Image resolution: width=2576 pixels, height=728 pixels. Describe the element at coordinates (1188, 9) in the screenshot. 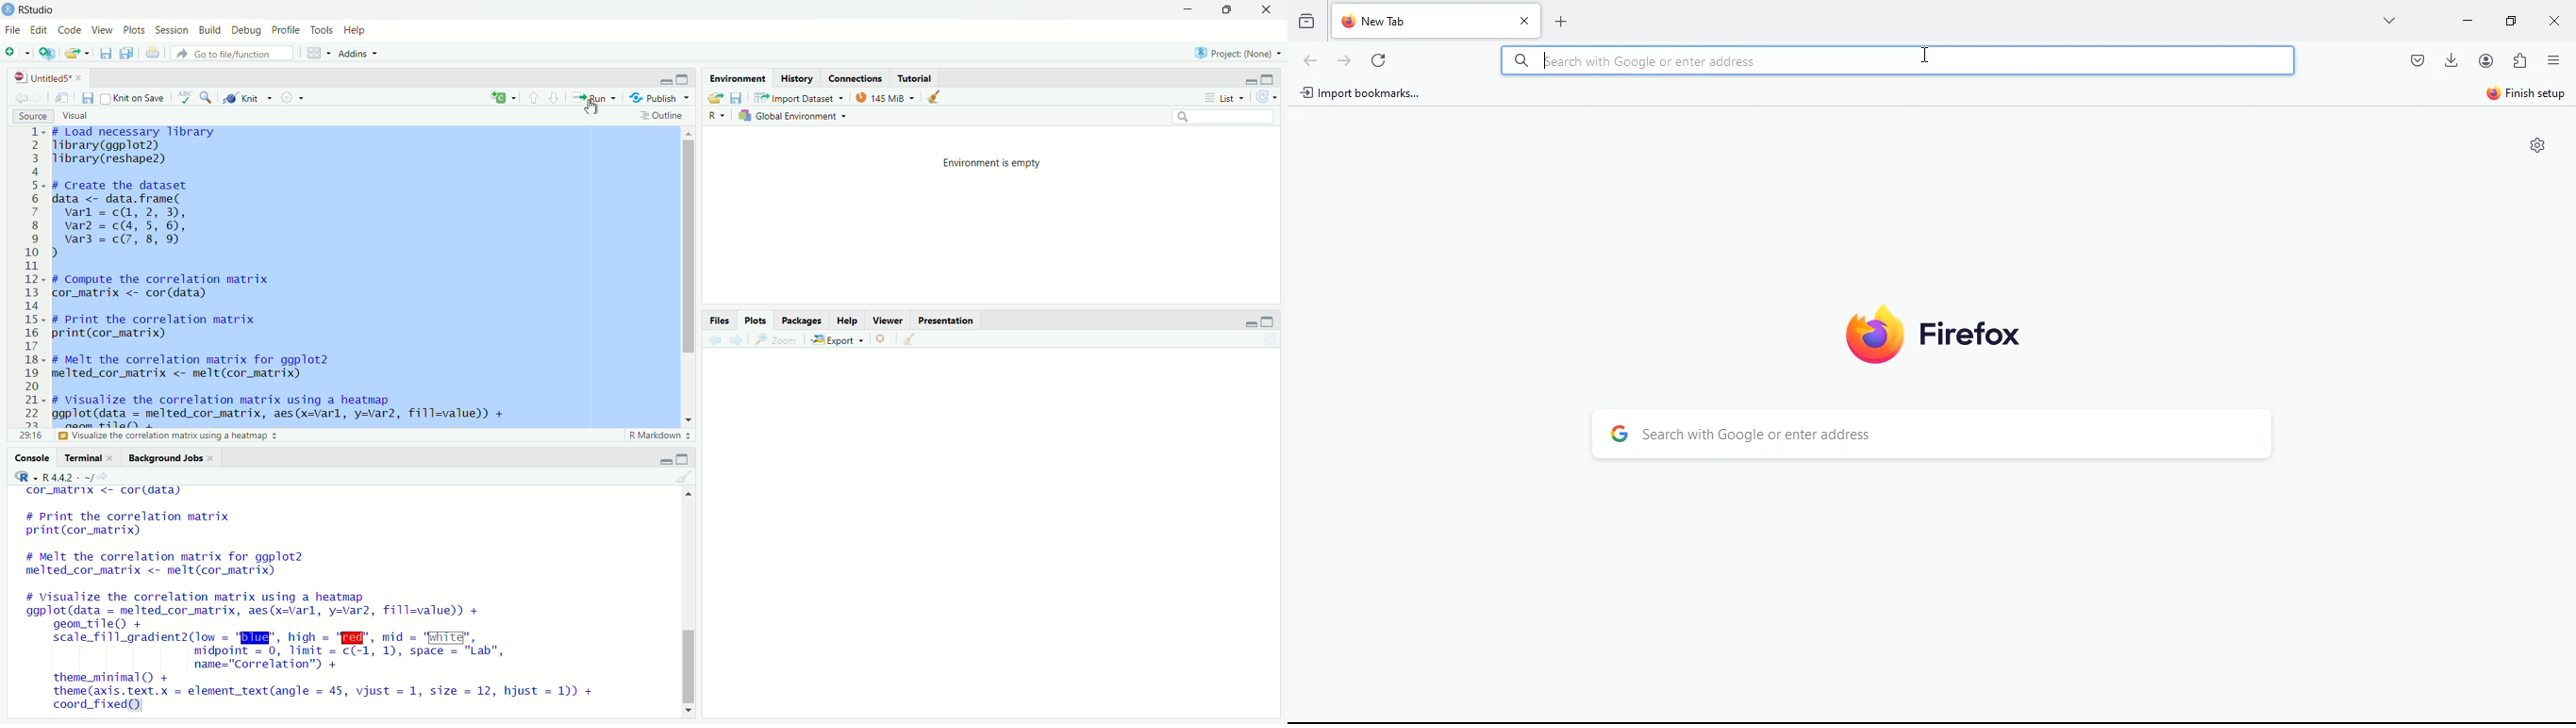

I see `minimize` at that location.